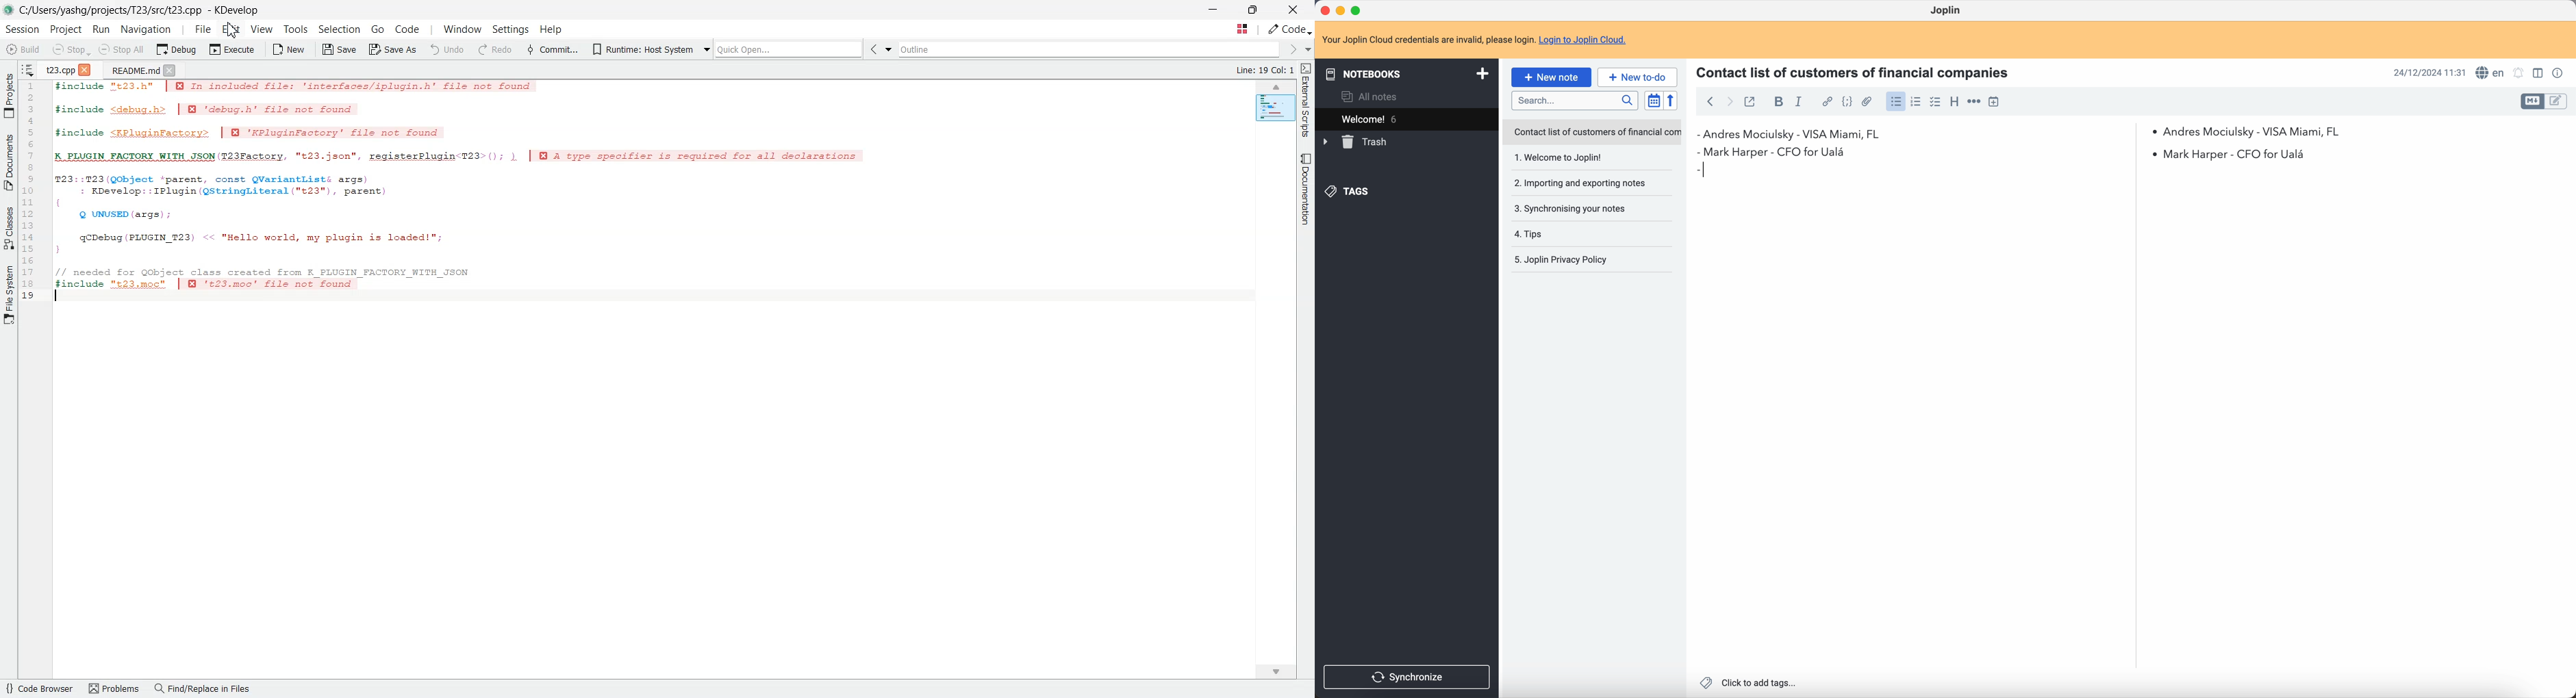  What do you see at coordinates (1578, 101) in the screenshot?
I see `search bar` at bounding box center [1578, 101].